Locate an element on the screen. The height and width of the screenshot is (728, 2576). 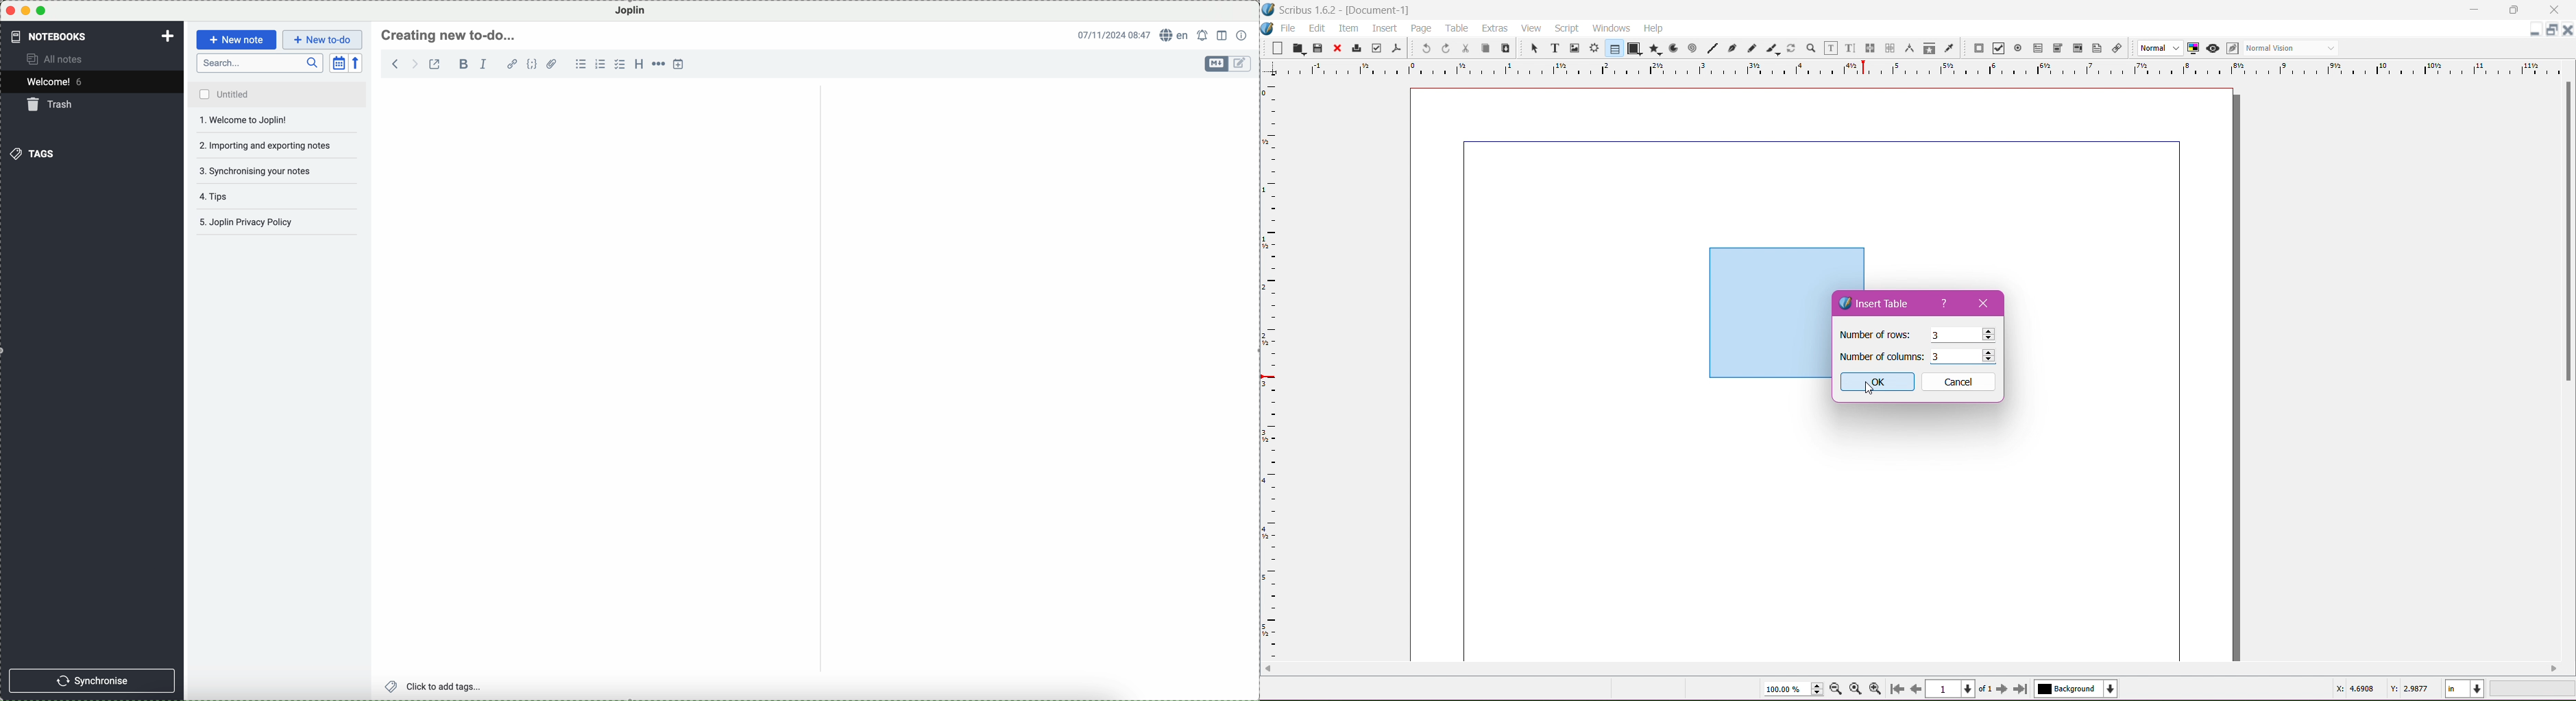
checkbox is located at coordinates (619, 64).